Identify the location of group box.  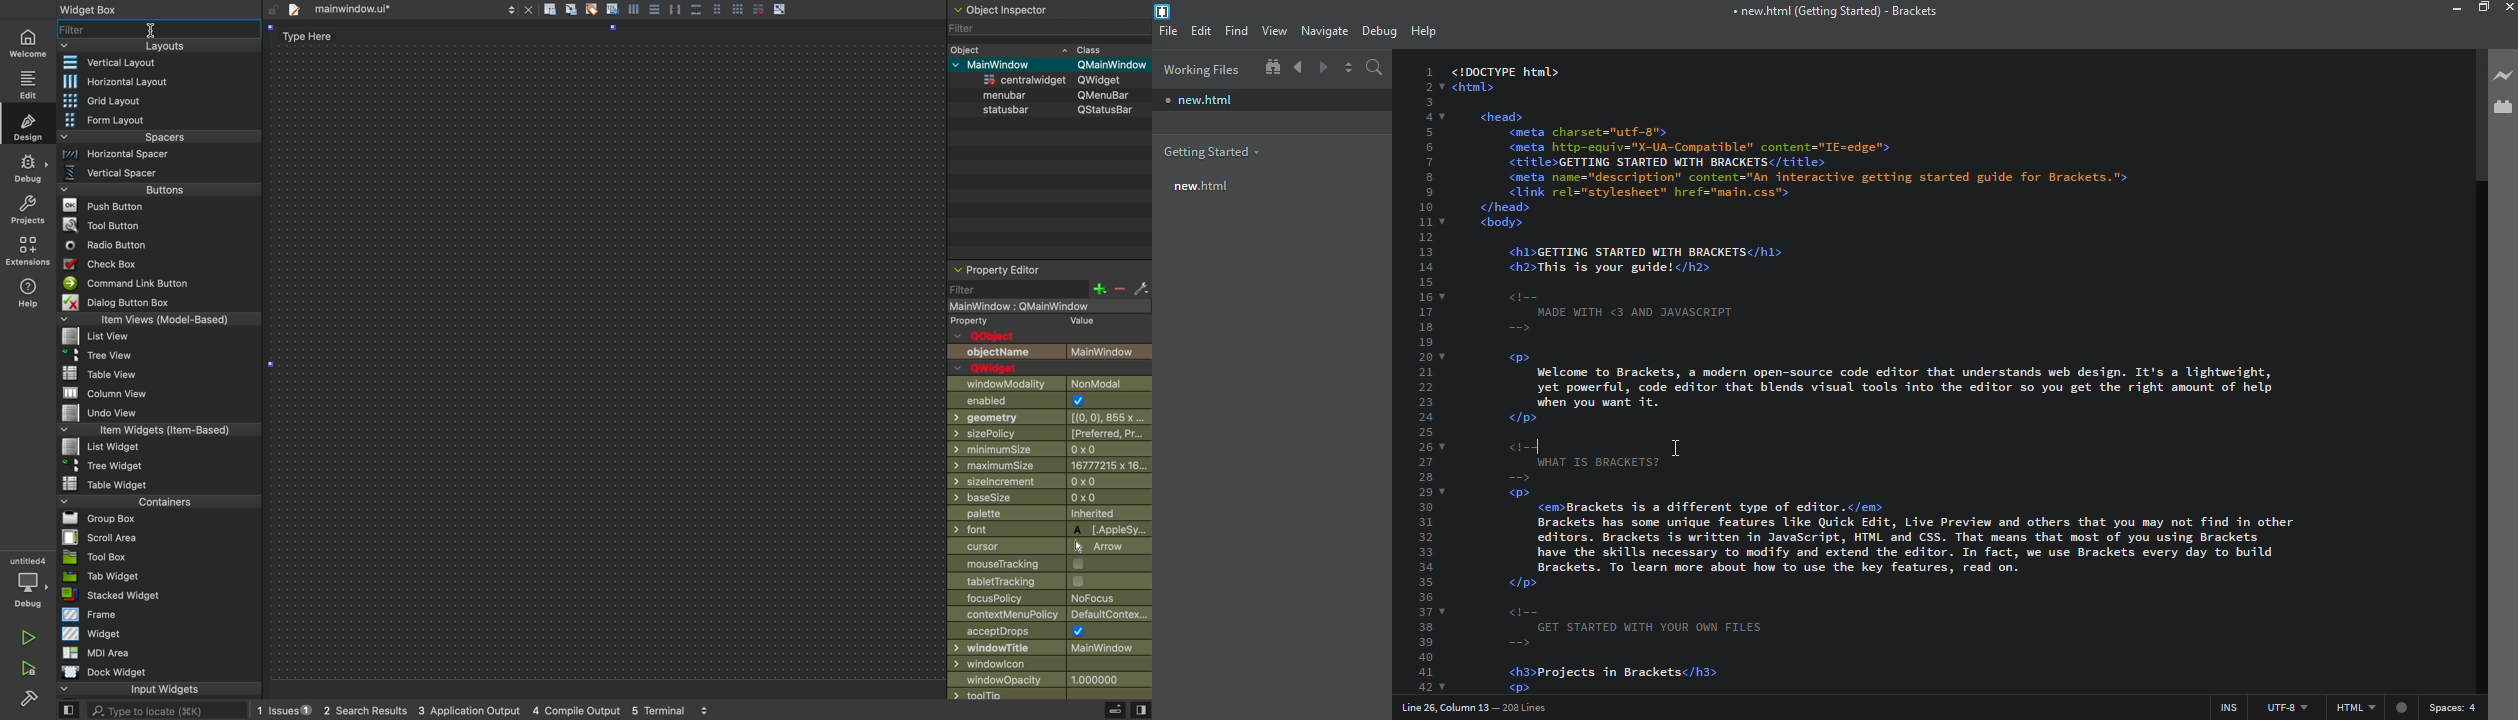
(159, 520).